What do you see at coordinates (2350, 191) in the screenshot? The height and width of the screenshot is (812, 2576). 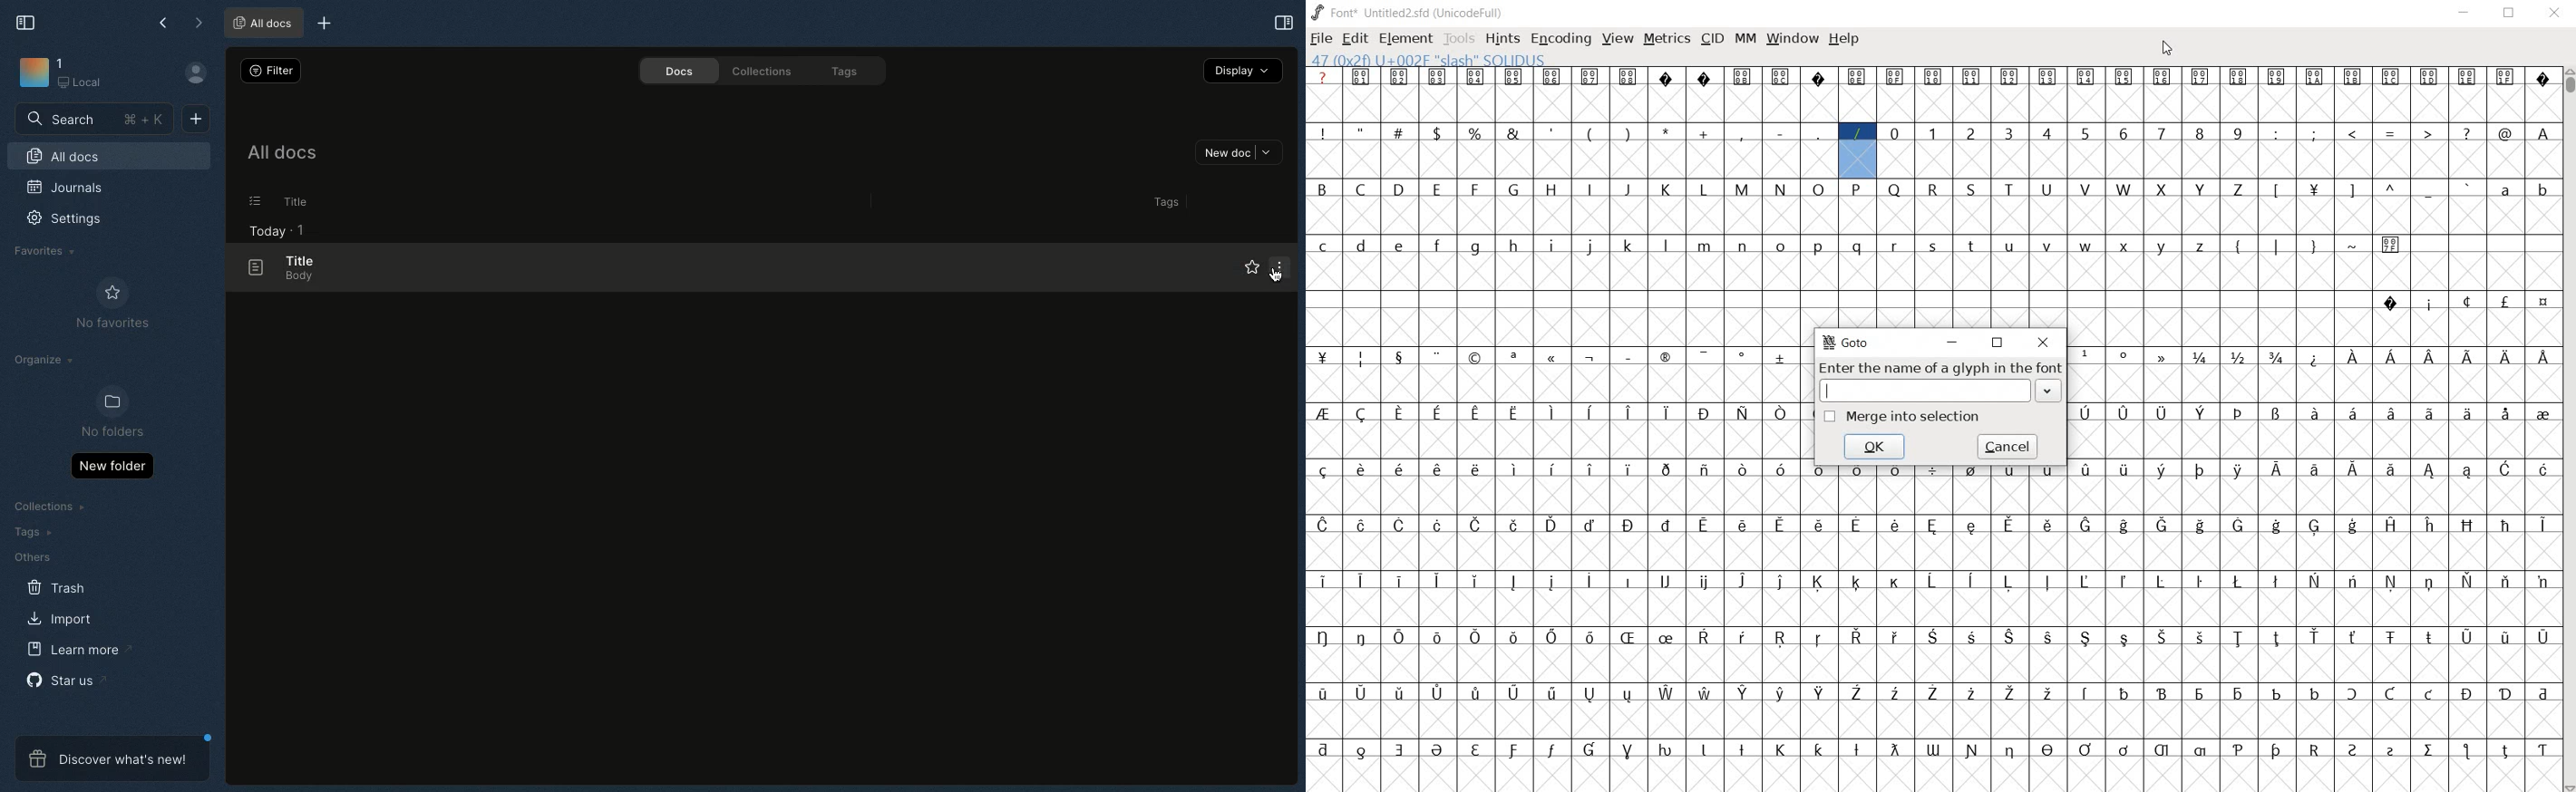 I see `glyph` at bounding box center [2350, 191].